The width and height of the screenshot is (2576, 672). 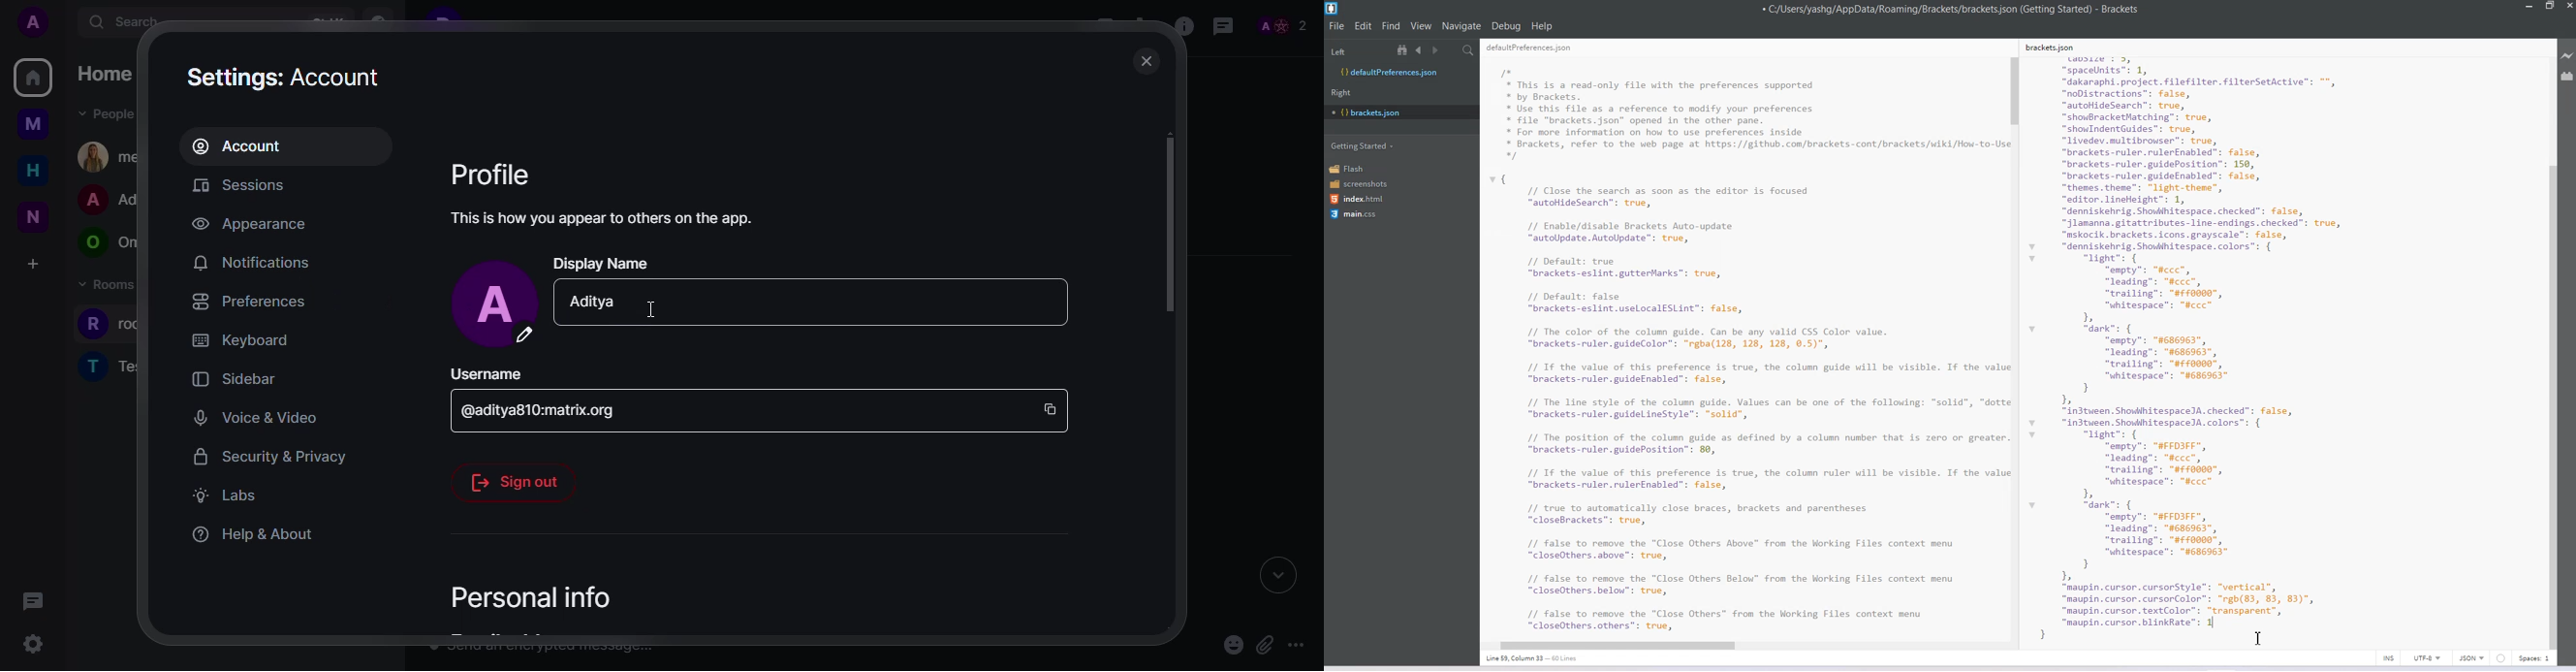 What do you see at coordinates (651, 309) in the screenshot?
I see `cursor` at bounding box center [651, 309].